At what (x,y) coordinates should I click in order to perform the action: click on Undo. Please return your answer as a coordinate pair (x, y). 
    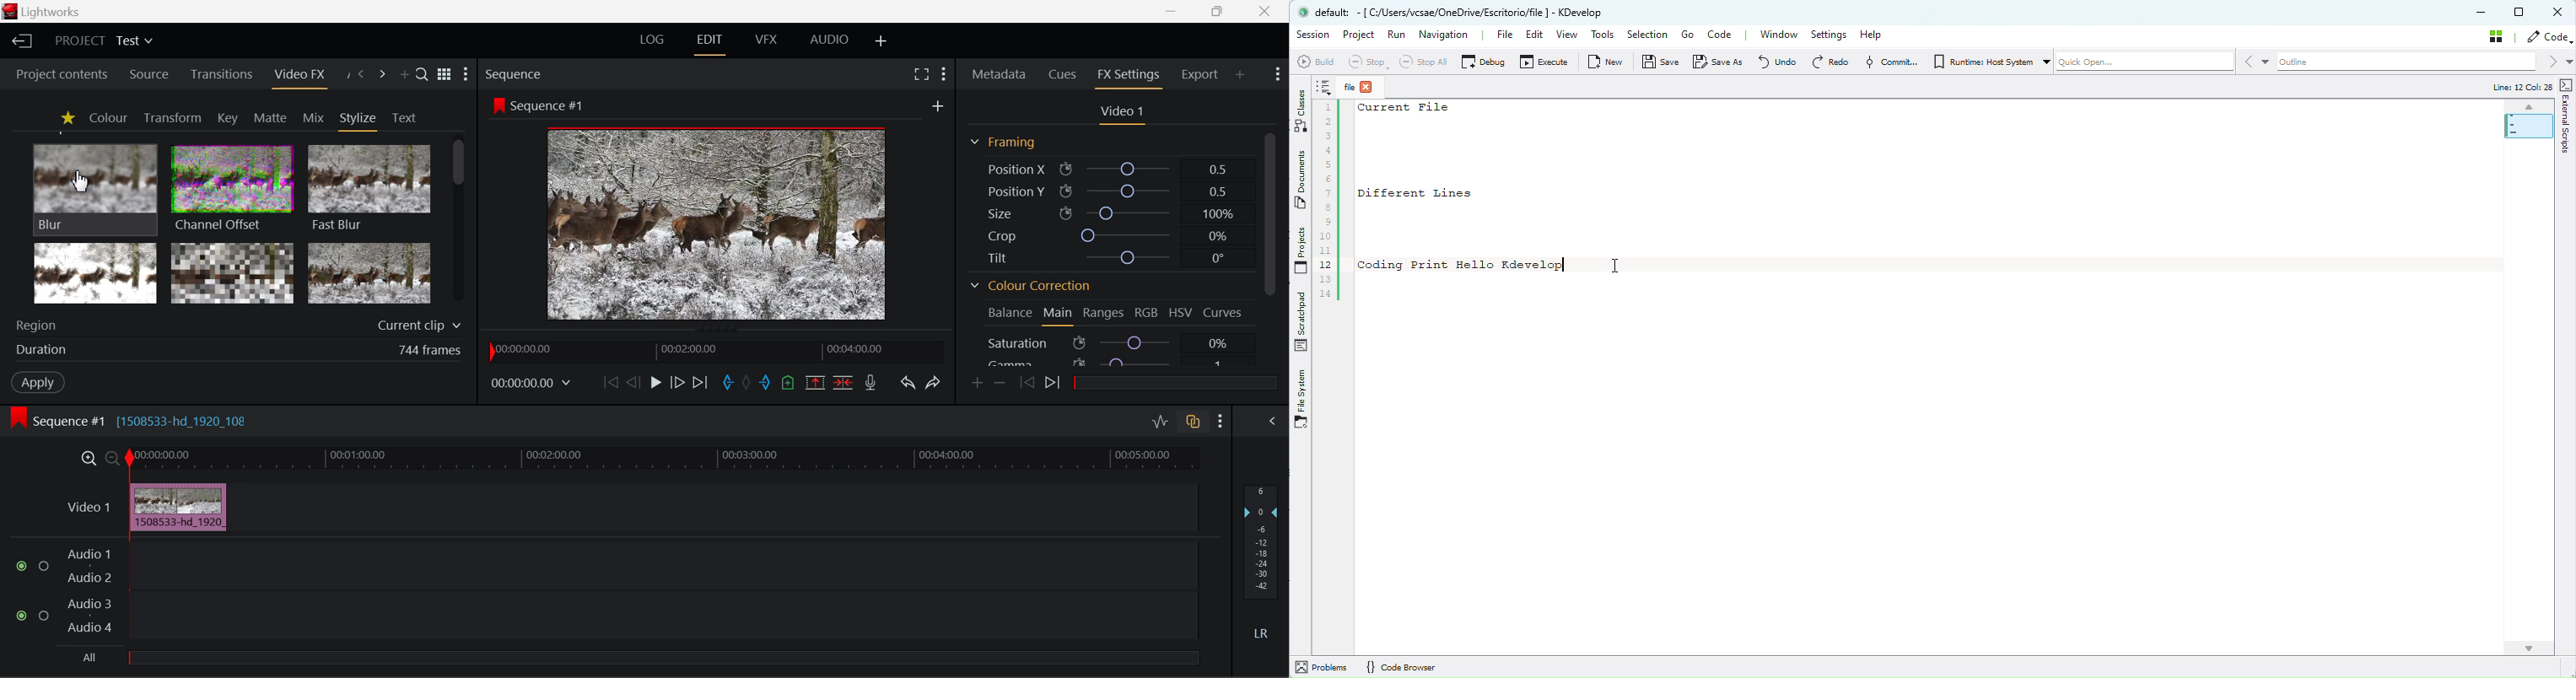
    Looking at the image, I should click on (906, 381).